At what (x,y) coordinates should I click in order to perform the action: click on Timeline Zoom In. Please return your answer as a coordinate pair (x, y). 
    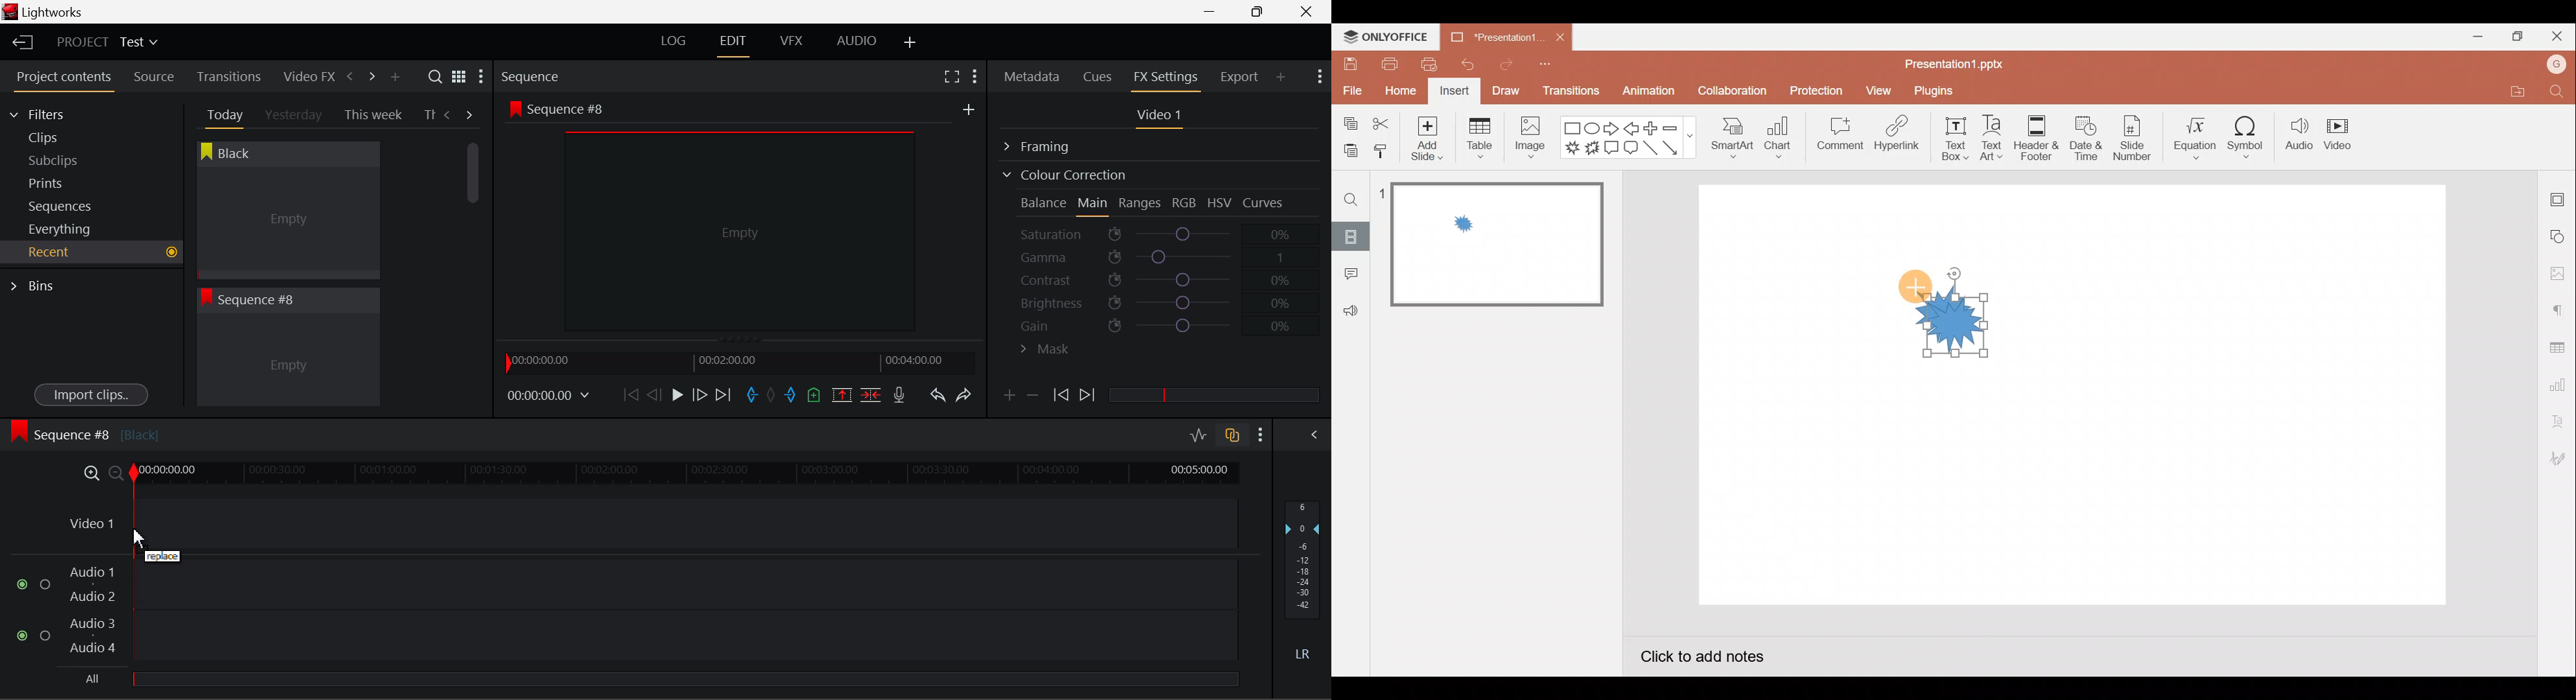
    Looking at the image, I should click on (89, 473).